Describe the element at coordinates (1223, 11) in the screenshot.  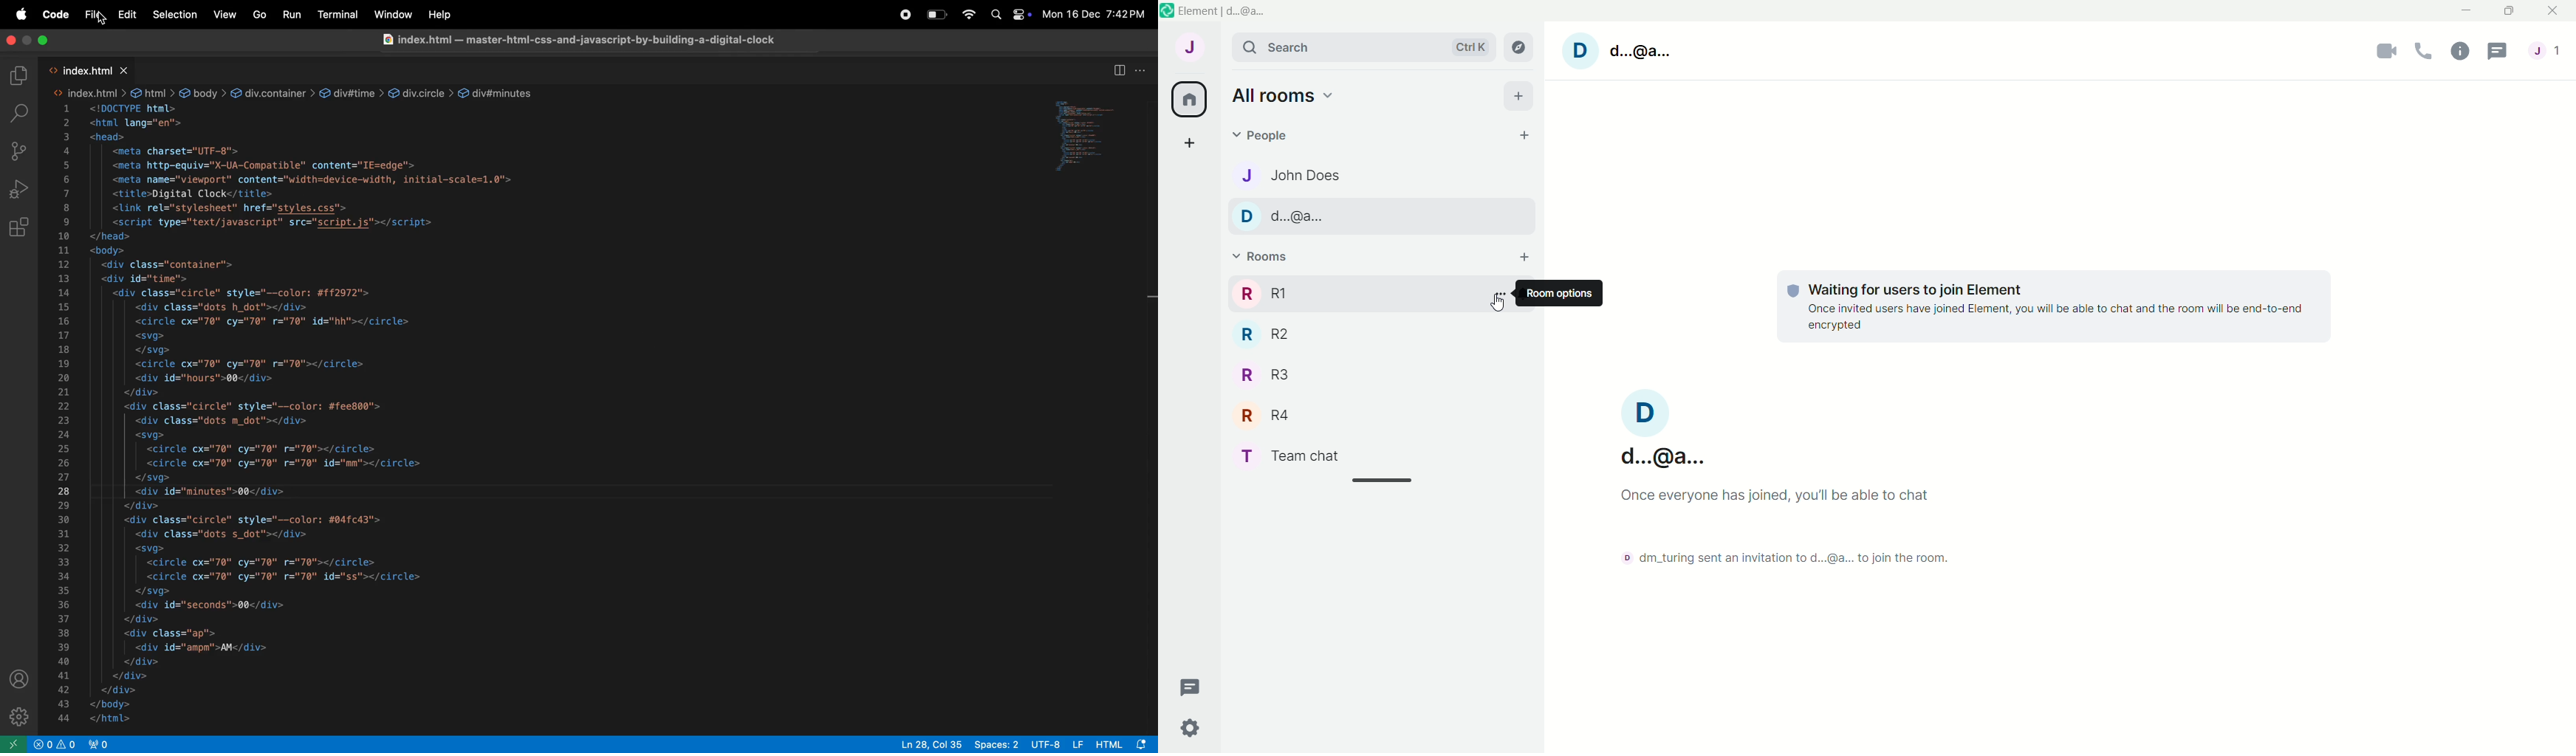
I see `Element | d..@a...` at that location.